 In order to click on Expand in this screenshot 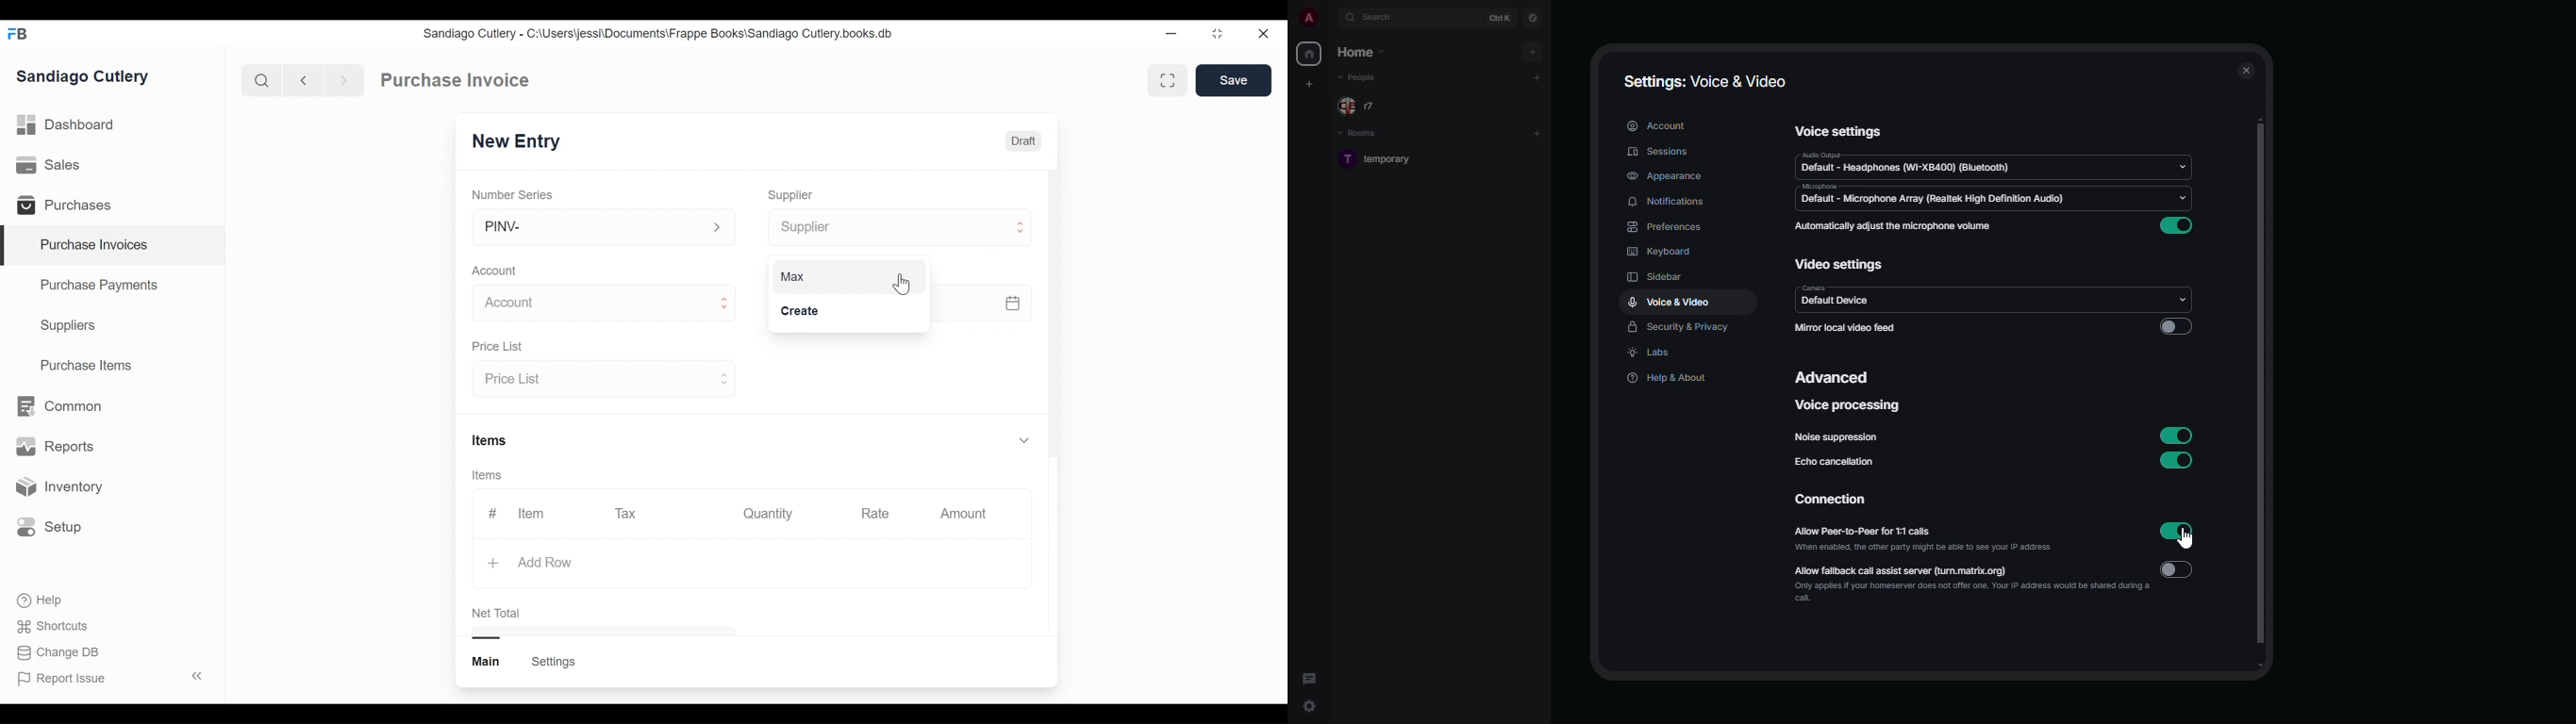, I will do `click(1020, 227)`.